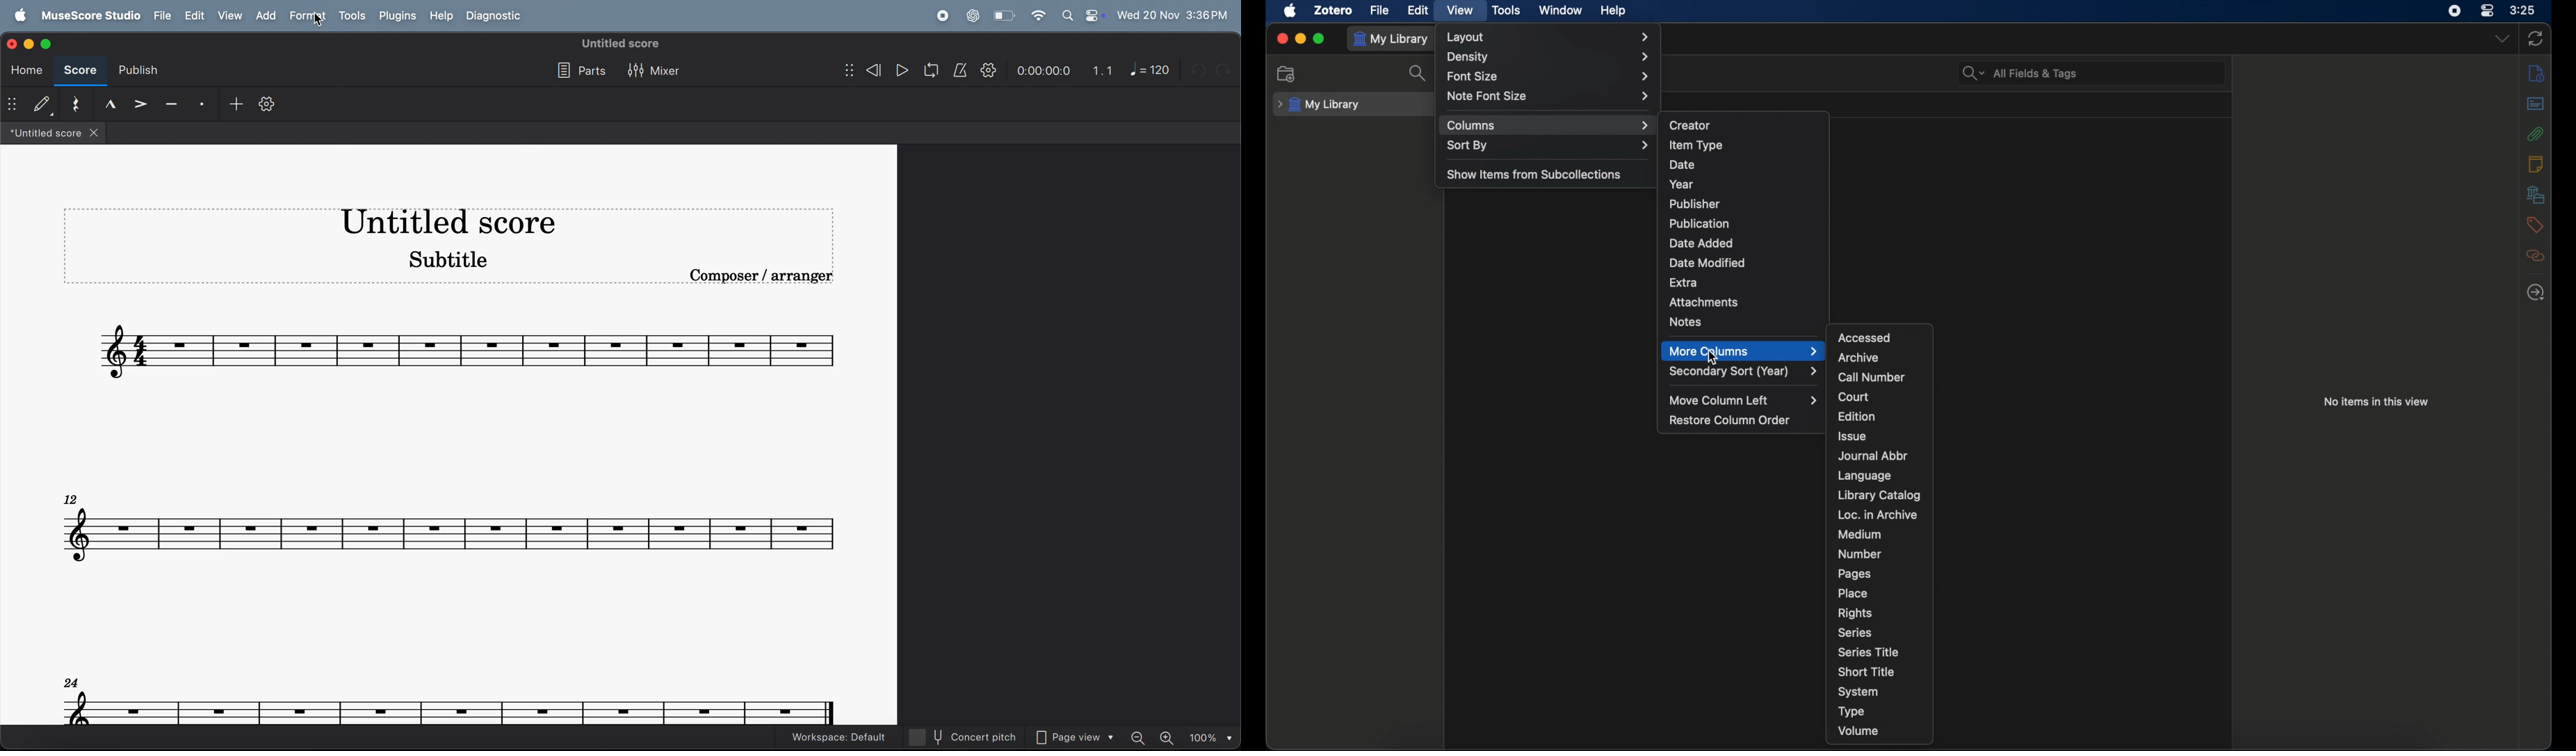  What do you see at coordinates (2533, 224) in the screenshot?
I see `tags` at bounding box center [2533, 224].